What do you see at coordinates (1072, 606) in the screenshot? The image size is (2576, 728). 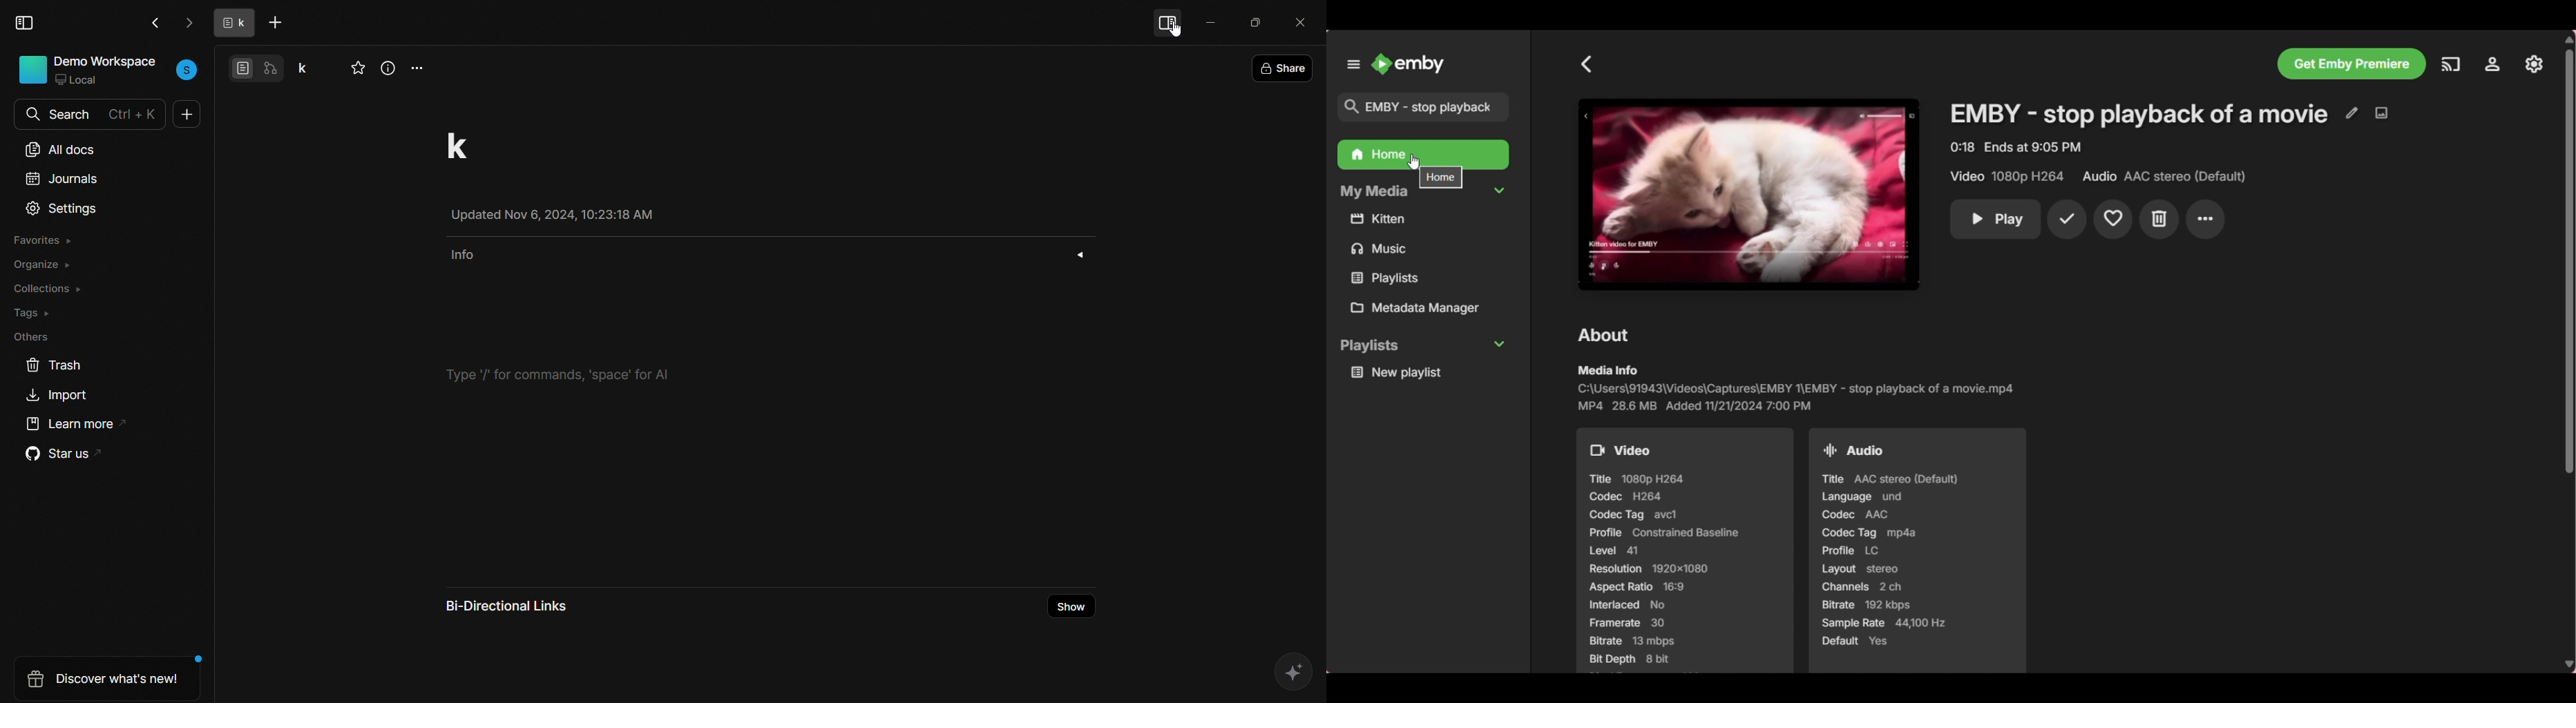 I see `show` at bounding box center [1072, 606].